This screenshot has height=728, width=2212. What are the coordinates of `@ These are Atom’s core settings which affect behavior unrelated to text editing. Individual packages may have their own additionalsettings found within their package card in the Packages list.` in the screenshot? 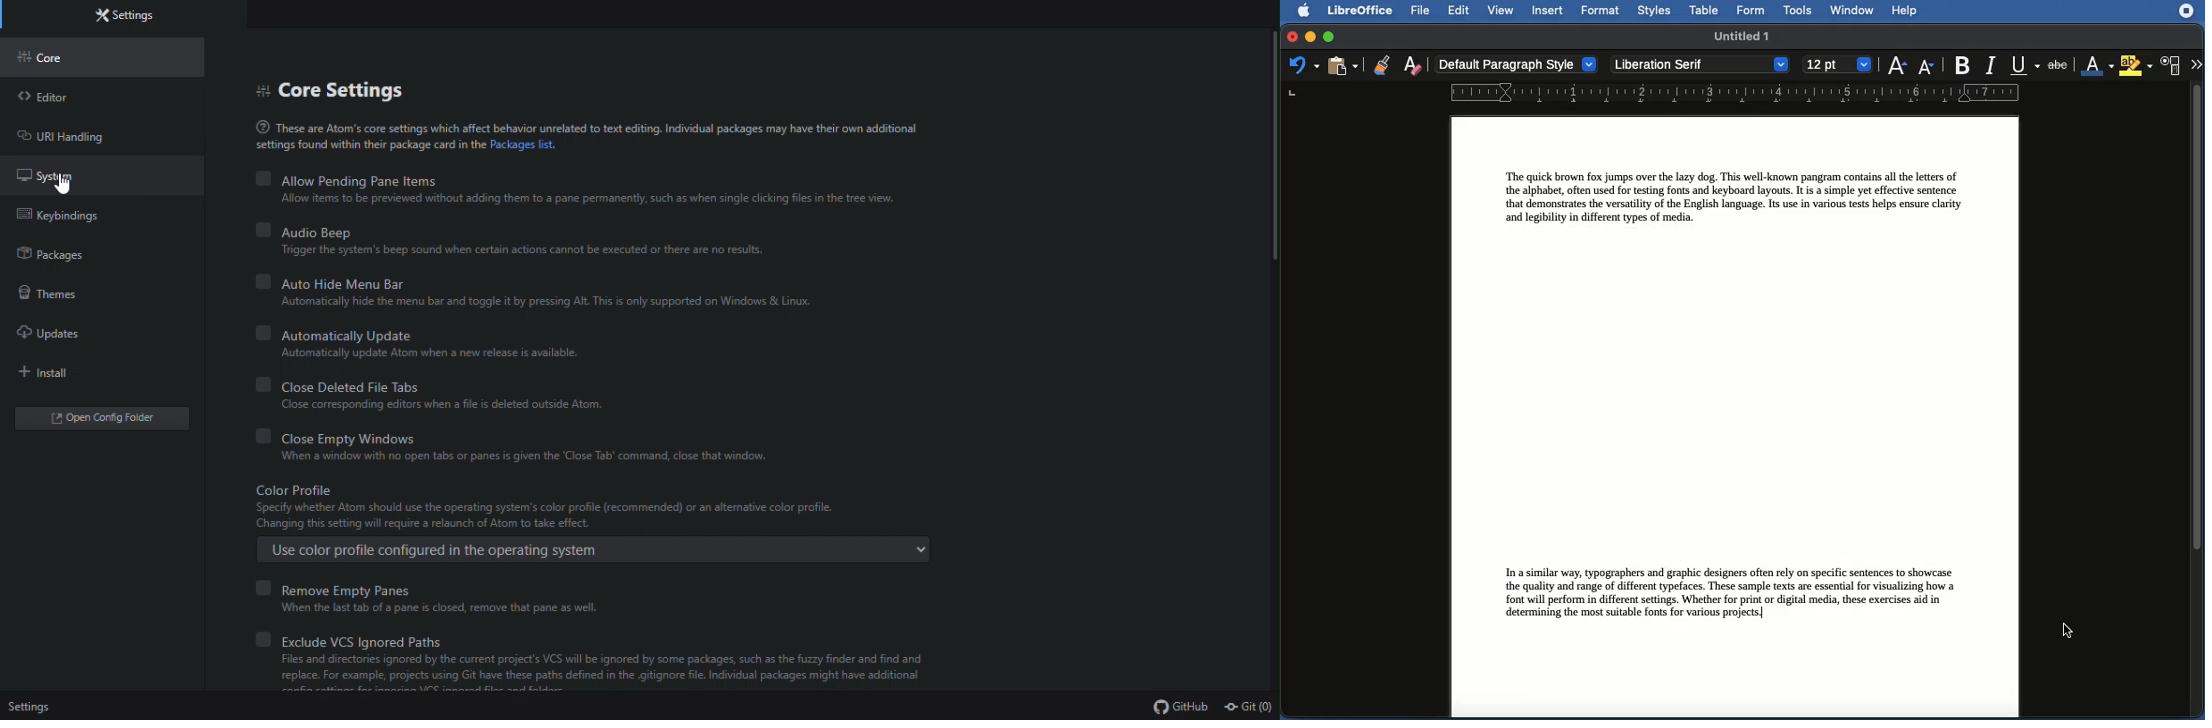 It's located at (594, 135).